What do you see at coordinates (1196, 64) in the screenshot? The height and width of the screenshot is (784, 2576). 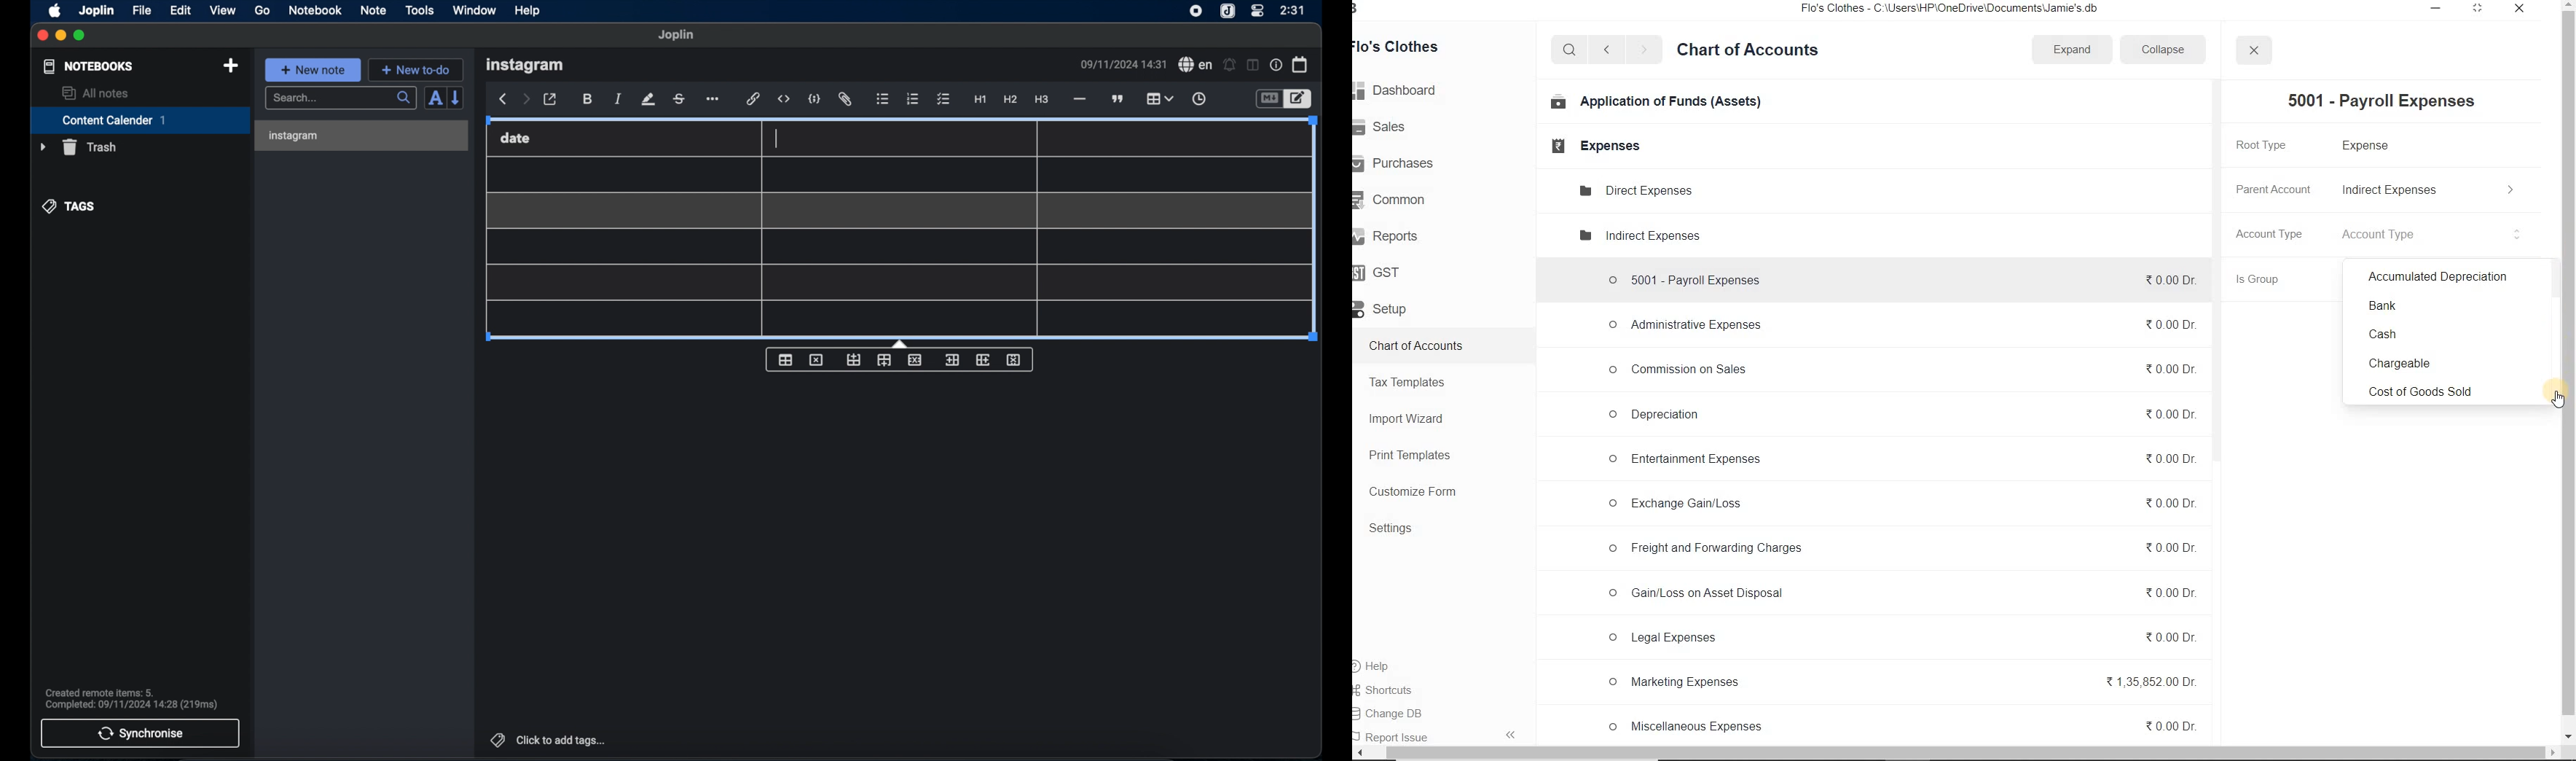 I see `spell check` at bounding box center [1196, 64].